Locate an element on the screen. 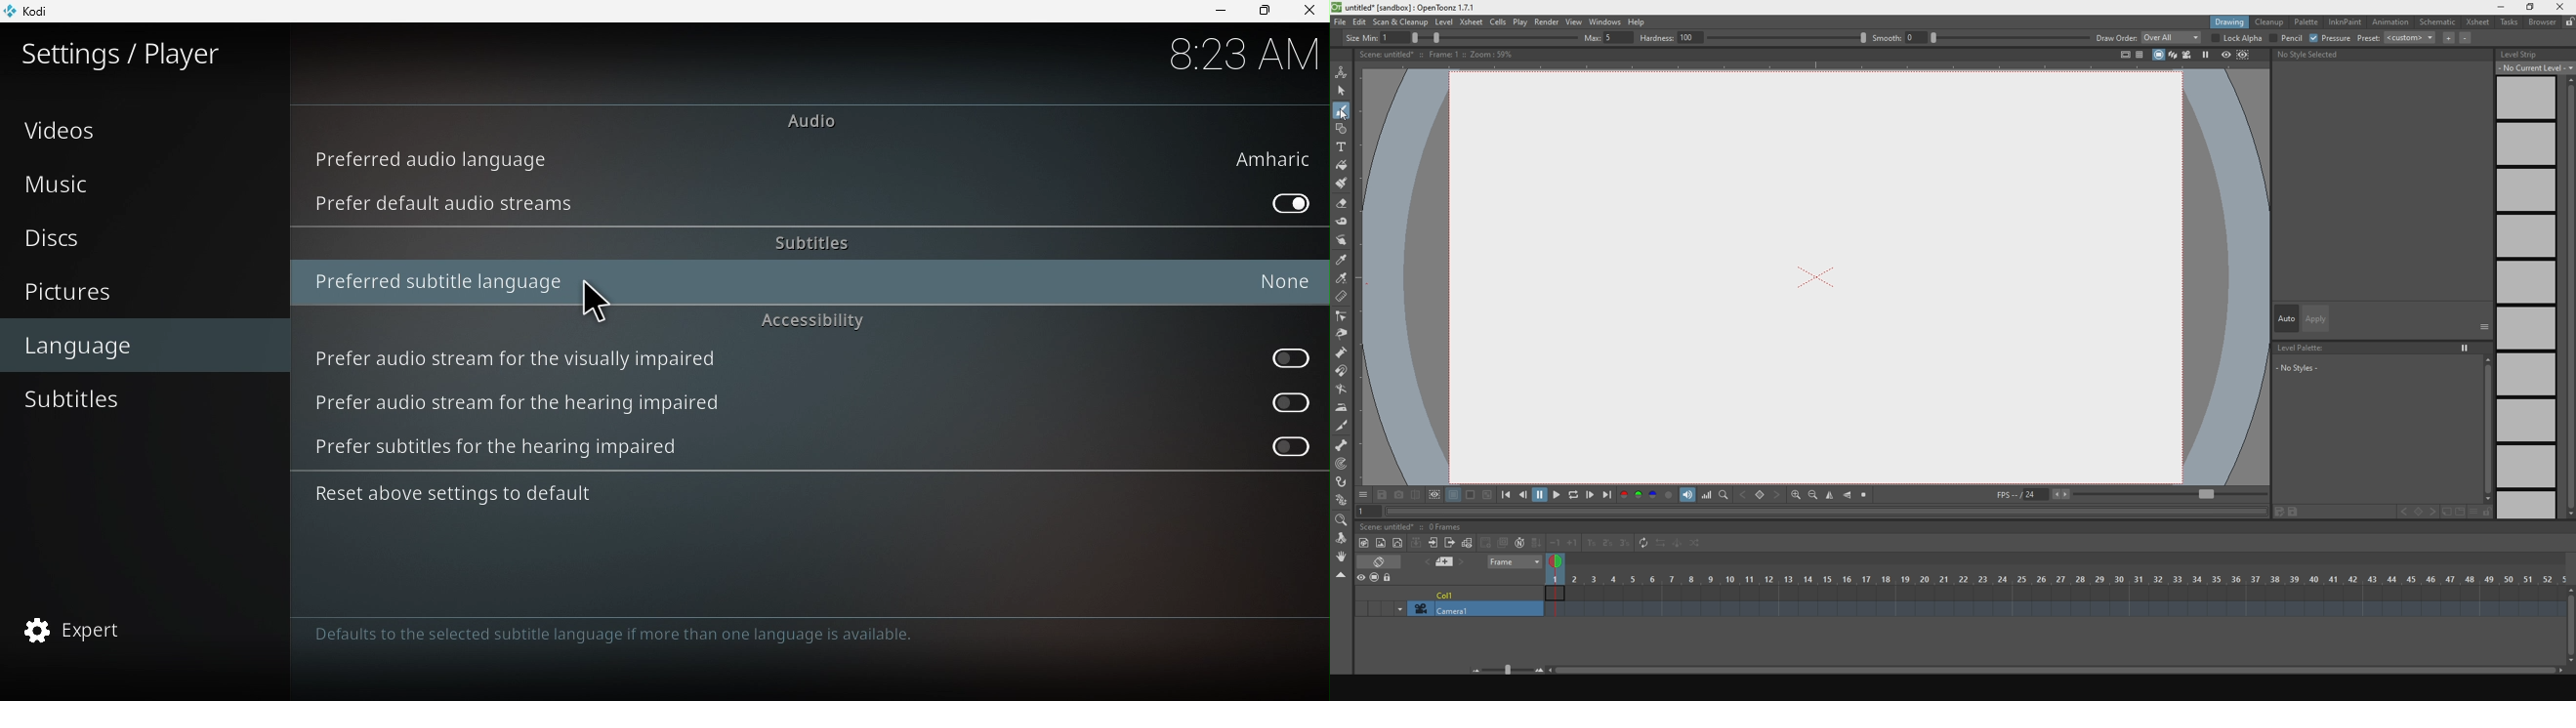 The image size is (2576, 728). Subtitles is located at coordinates (807, 239).